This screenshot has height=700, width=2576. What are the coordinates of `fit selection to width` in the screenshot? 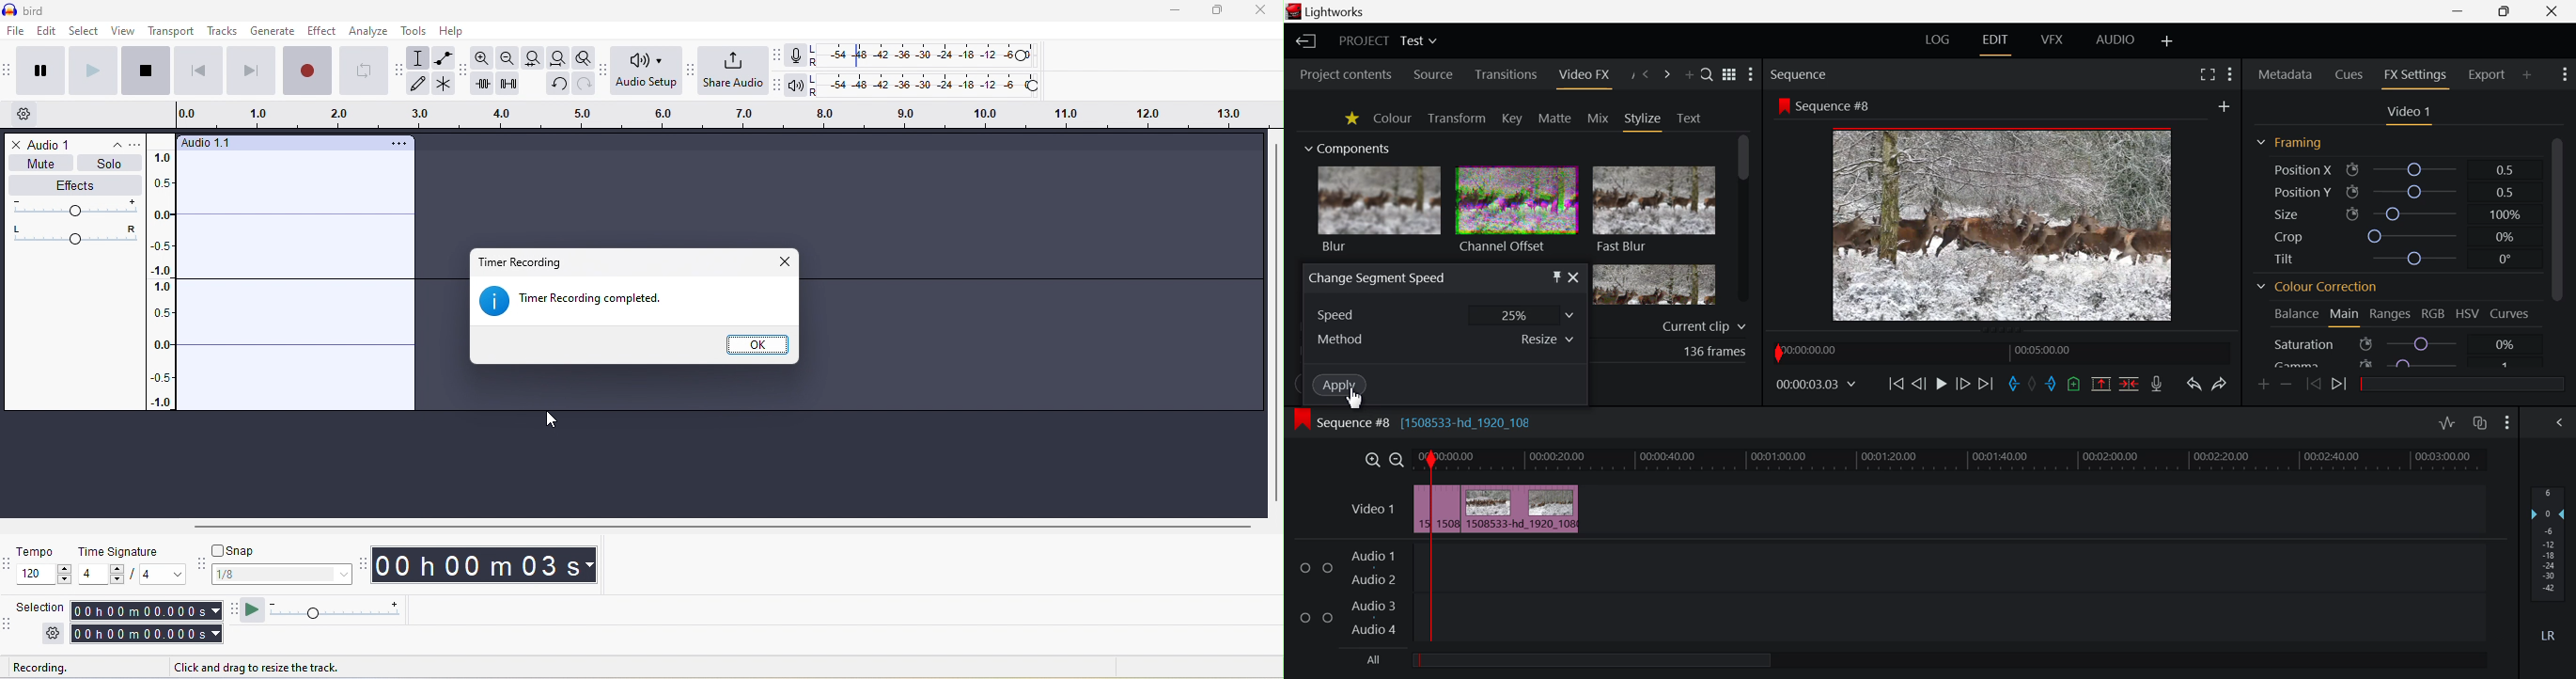 It's located at (530, 59).